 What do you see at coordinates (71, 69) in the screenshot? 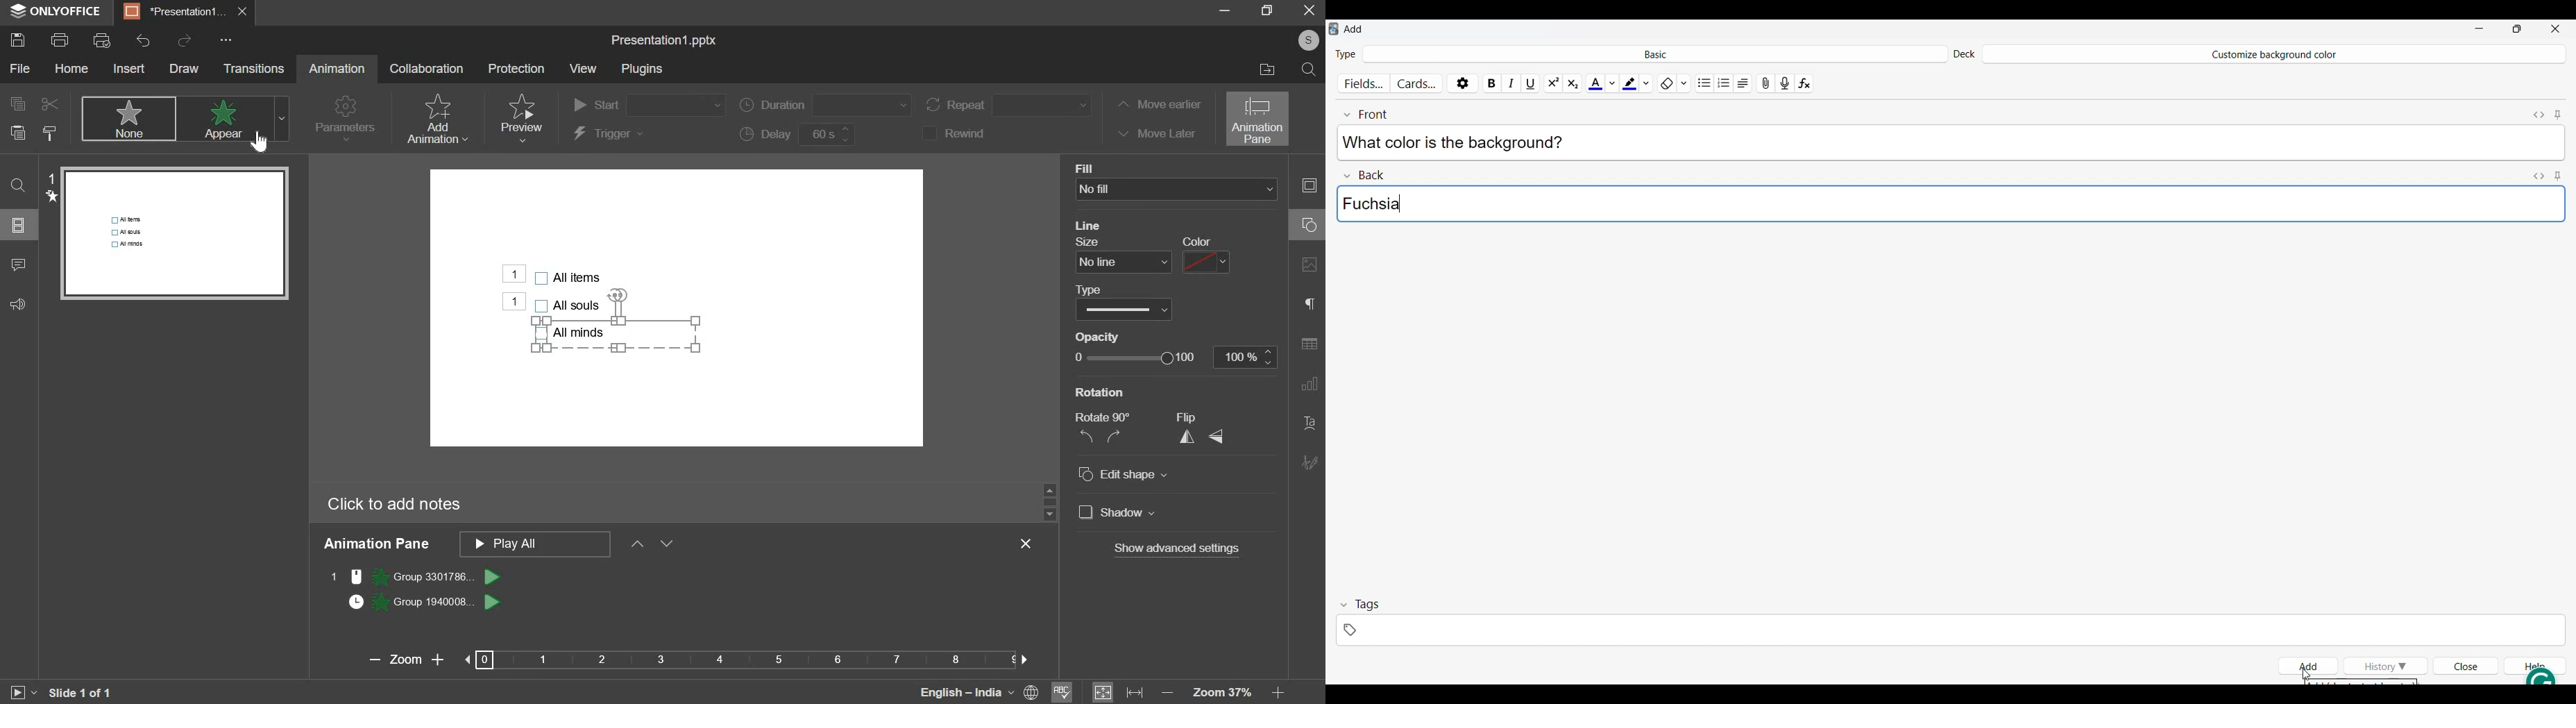
I see `home` at bounding box center [71, 69].